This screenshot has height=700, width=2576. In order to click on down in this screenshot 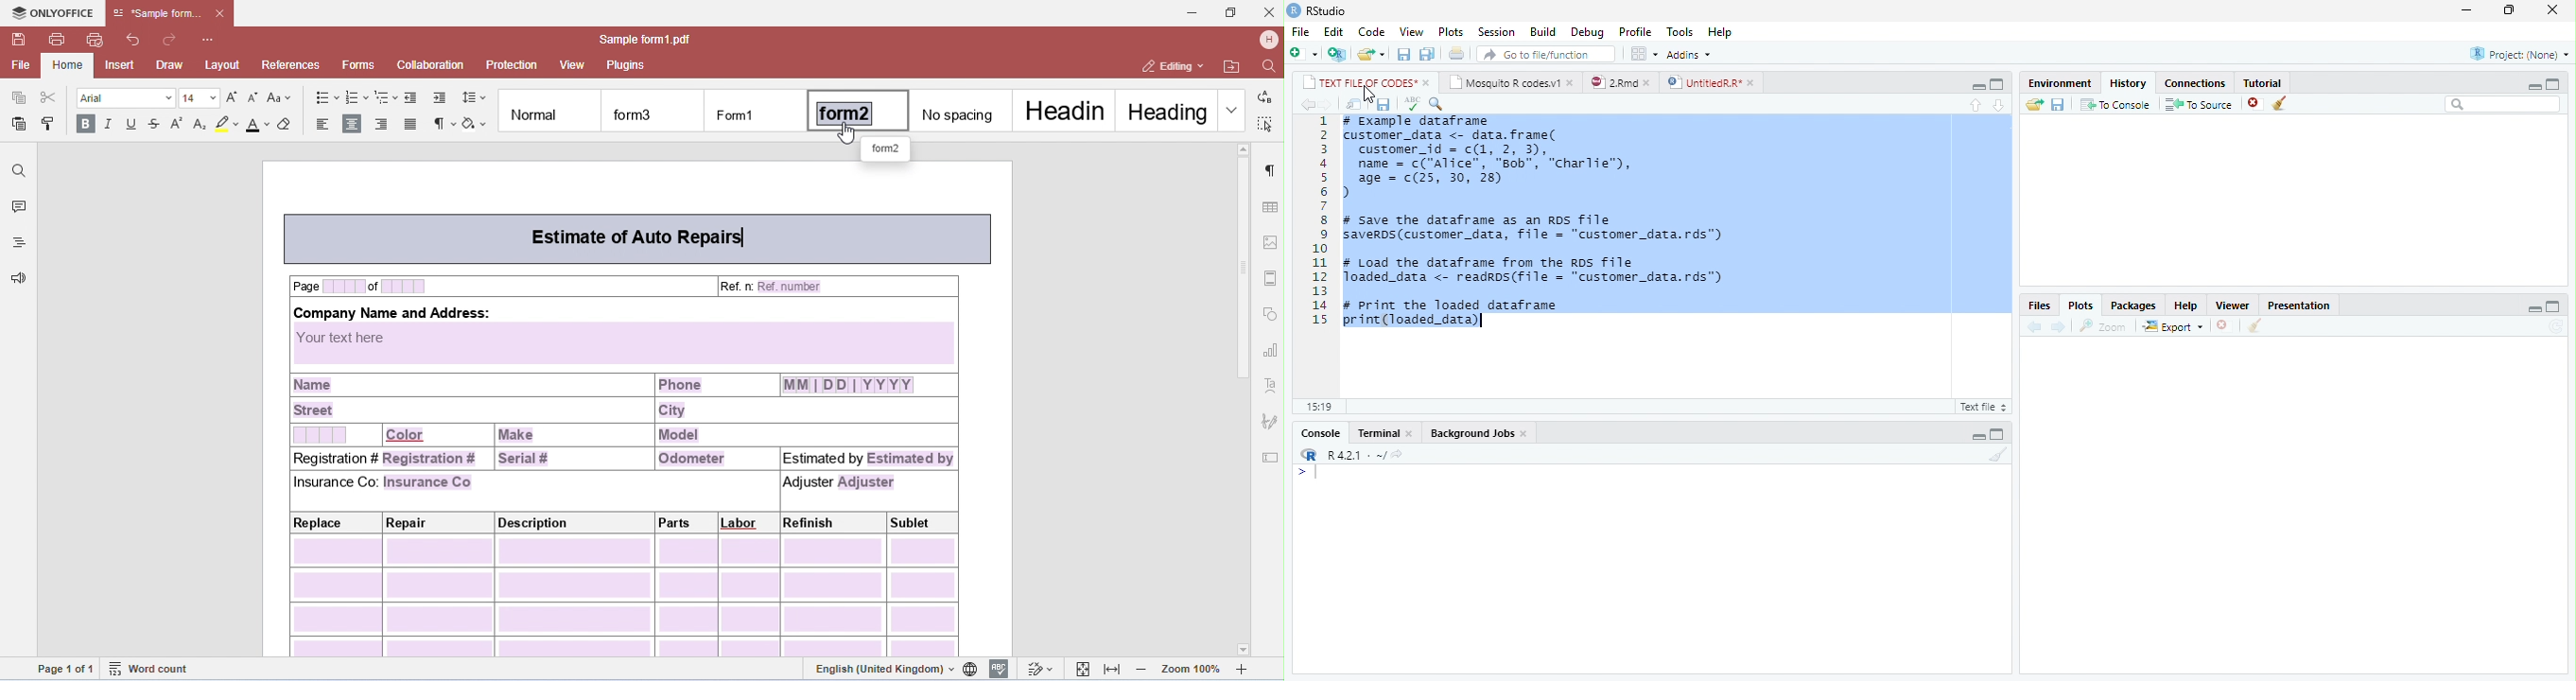, I will do `click(1999, 104)`.